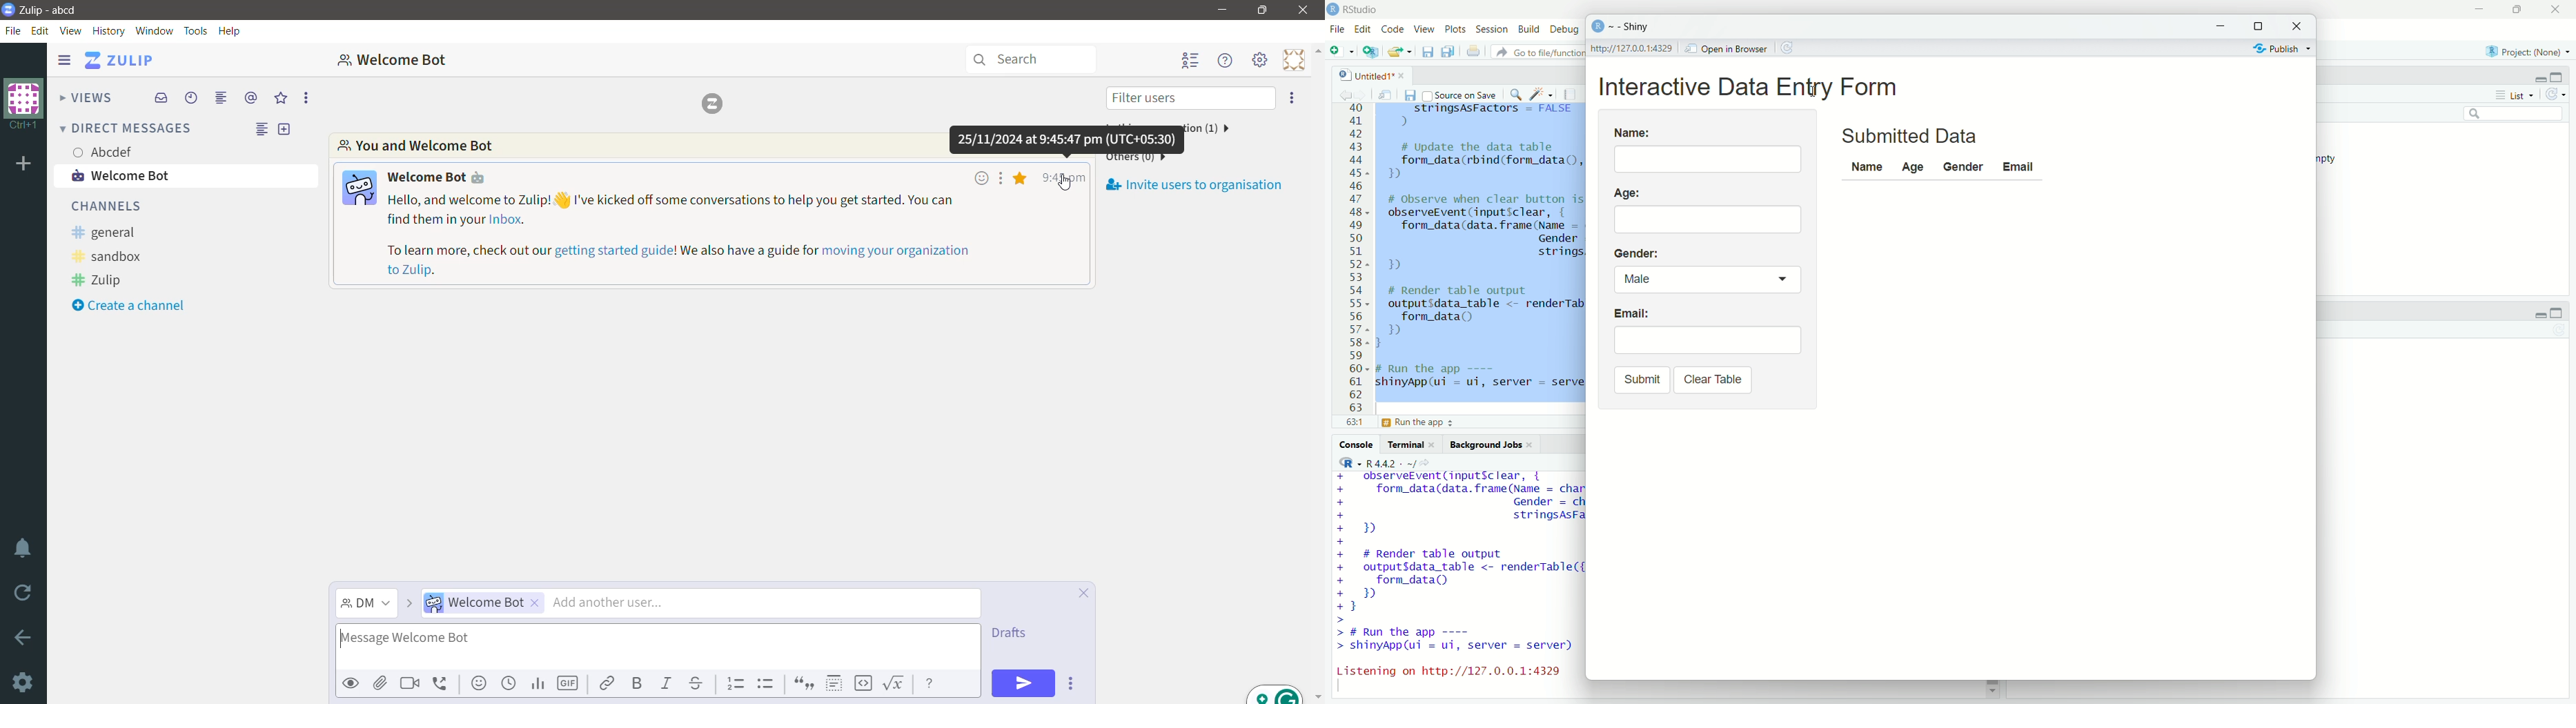 The width and height of the screenshot is (2576, 728). I want to click on Add voice call, so click(442, 683).